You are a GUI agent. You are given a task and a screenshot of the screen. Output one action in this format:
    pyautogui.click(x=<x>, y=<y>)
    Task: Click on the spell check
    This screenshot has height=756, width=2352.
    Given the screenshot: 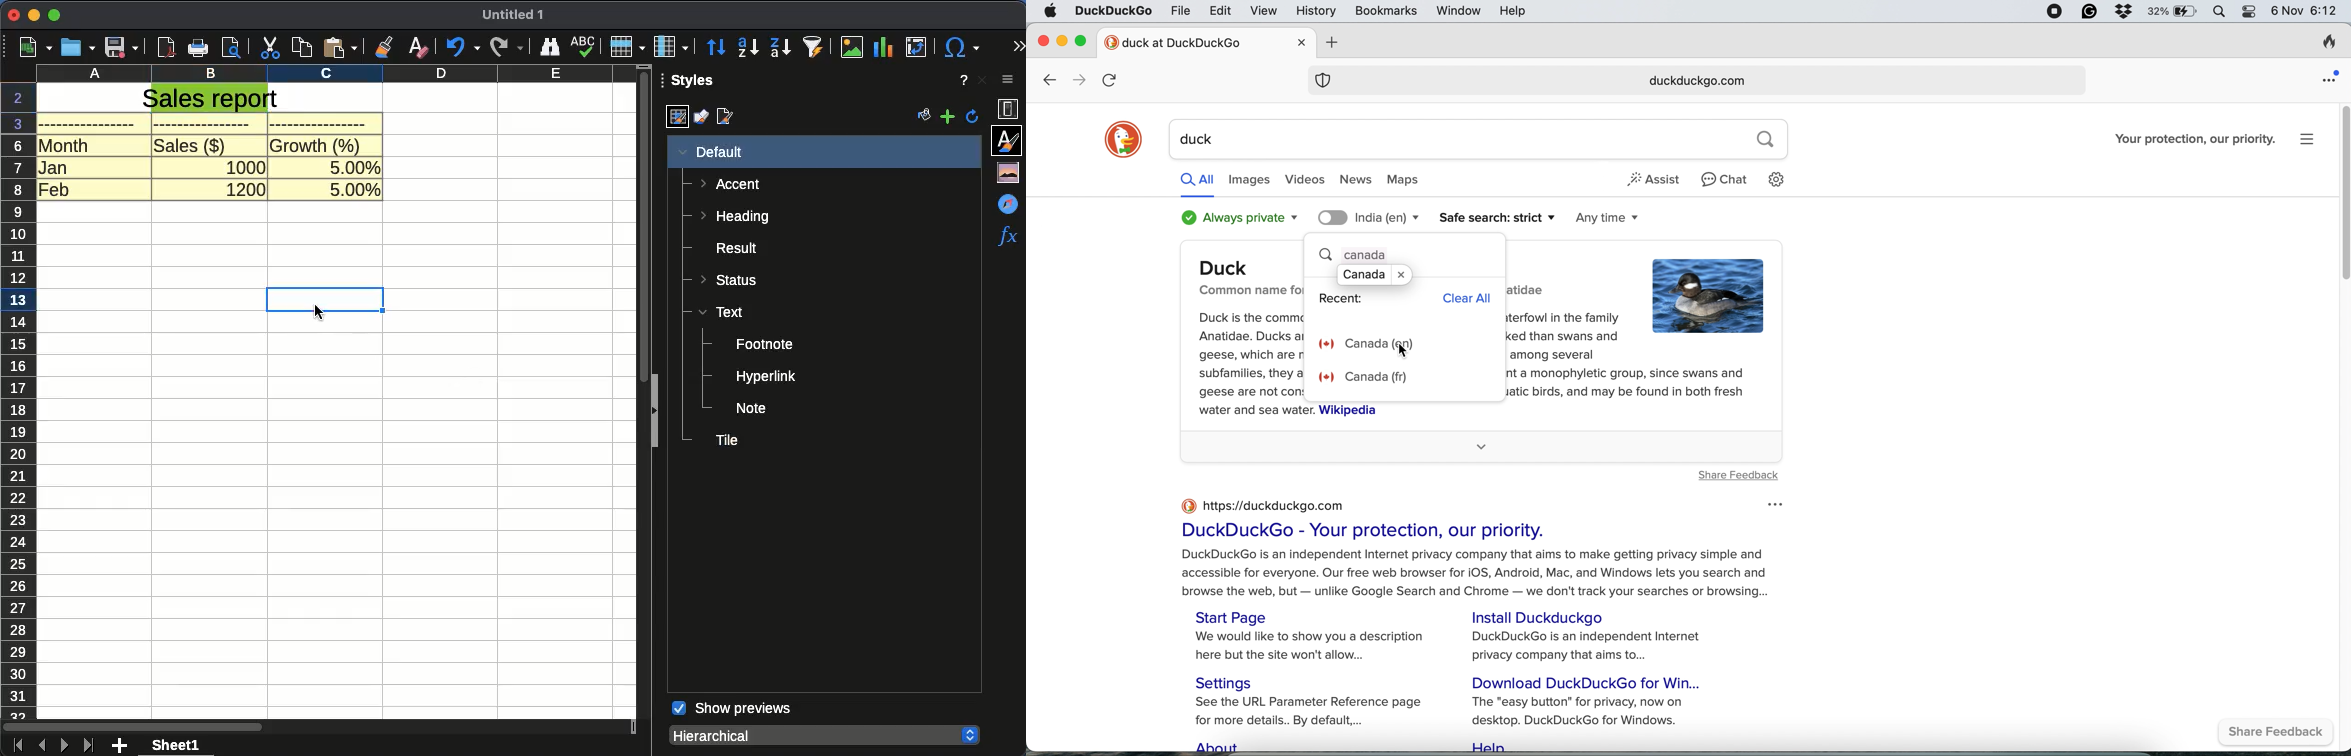 What is the action you would take?
    pyautogui.click(x=582, y=46)
    